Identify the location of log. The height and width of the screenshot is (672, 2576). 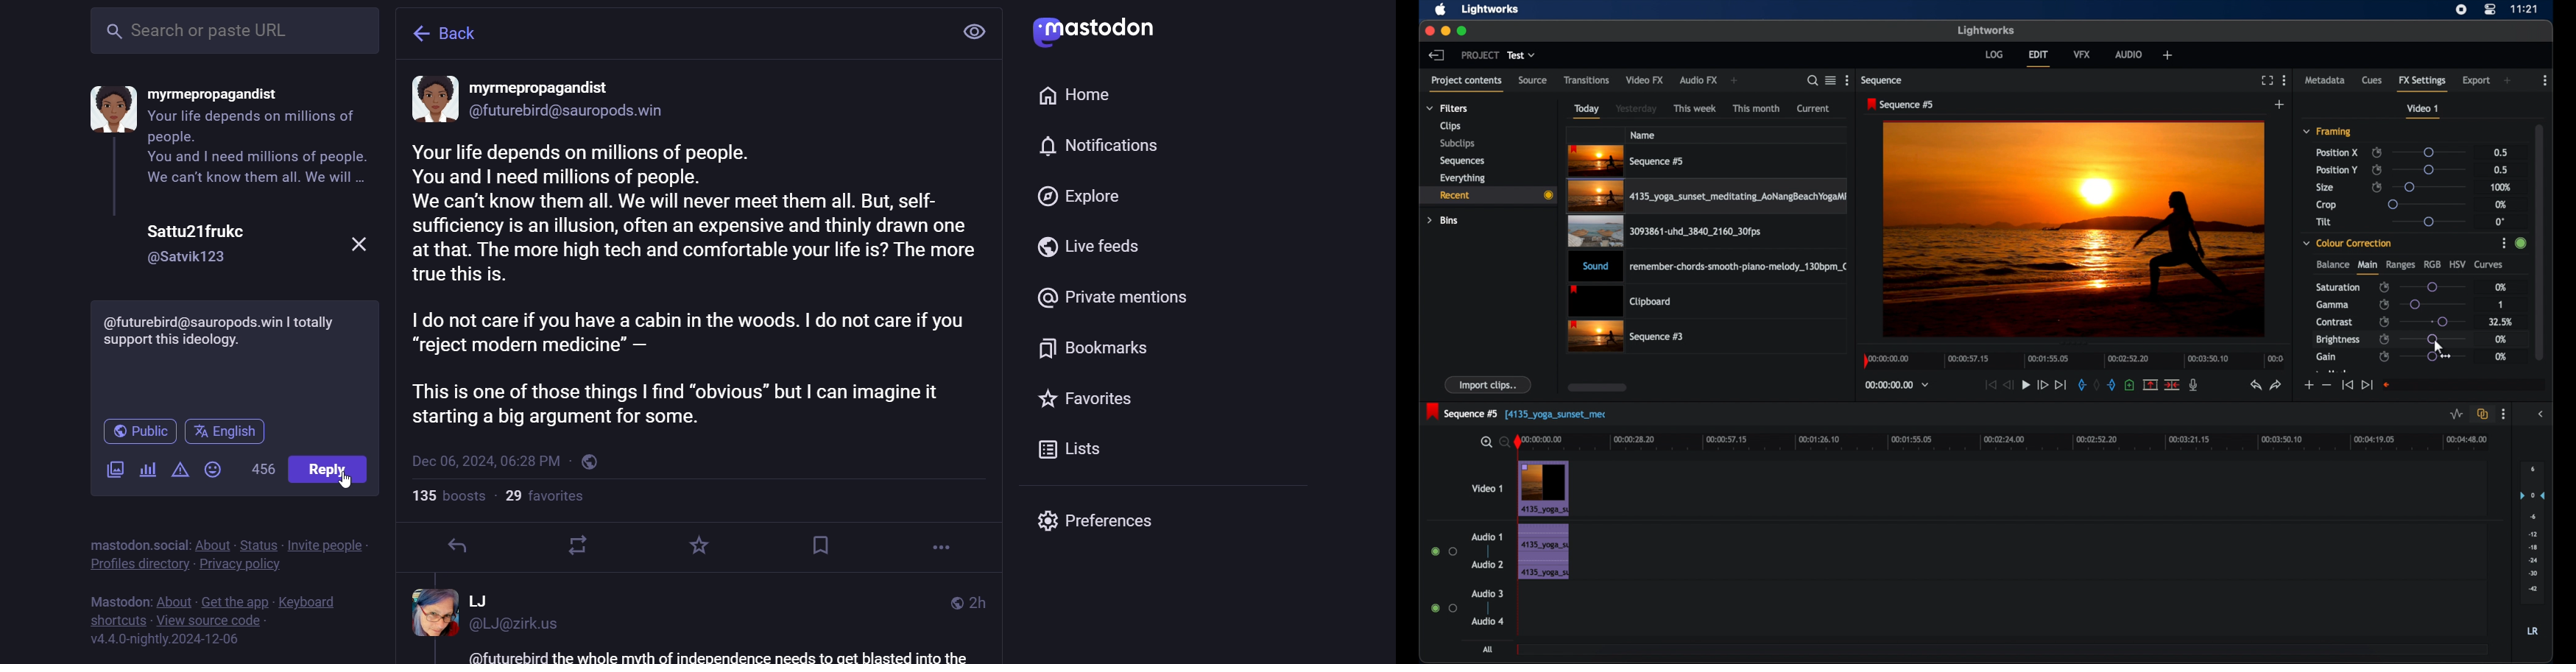
(1994, 53).